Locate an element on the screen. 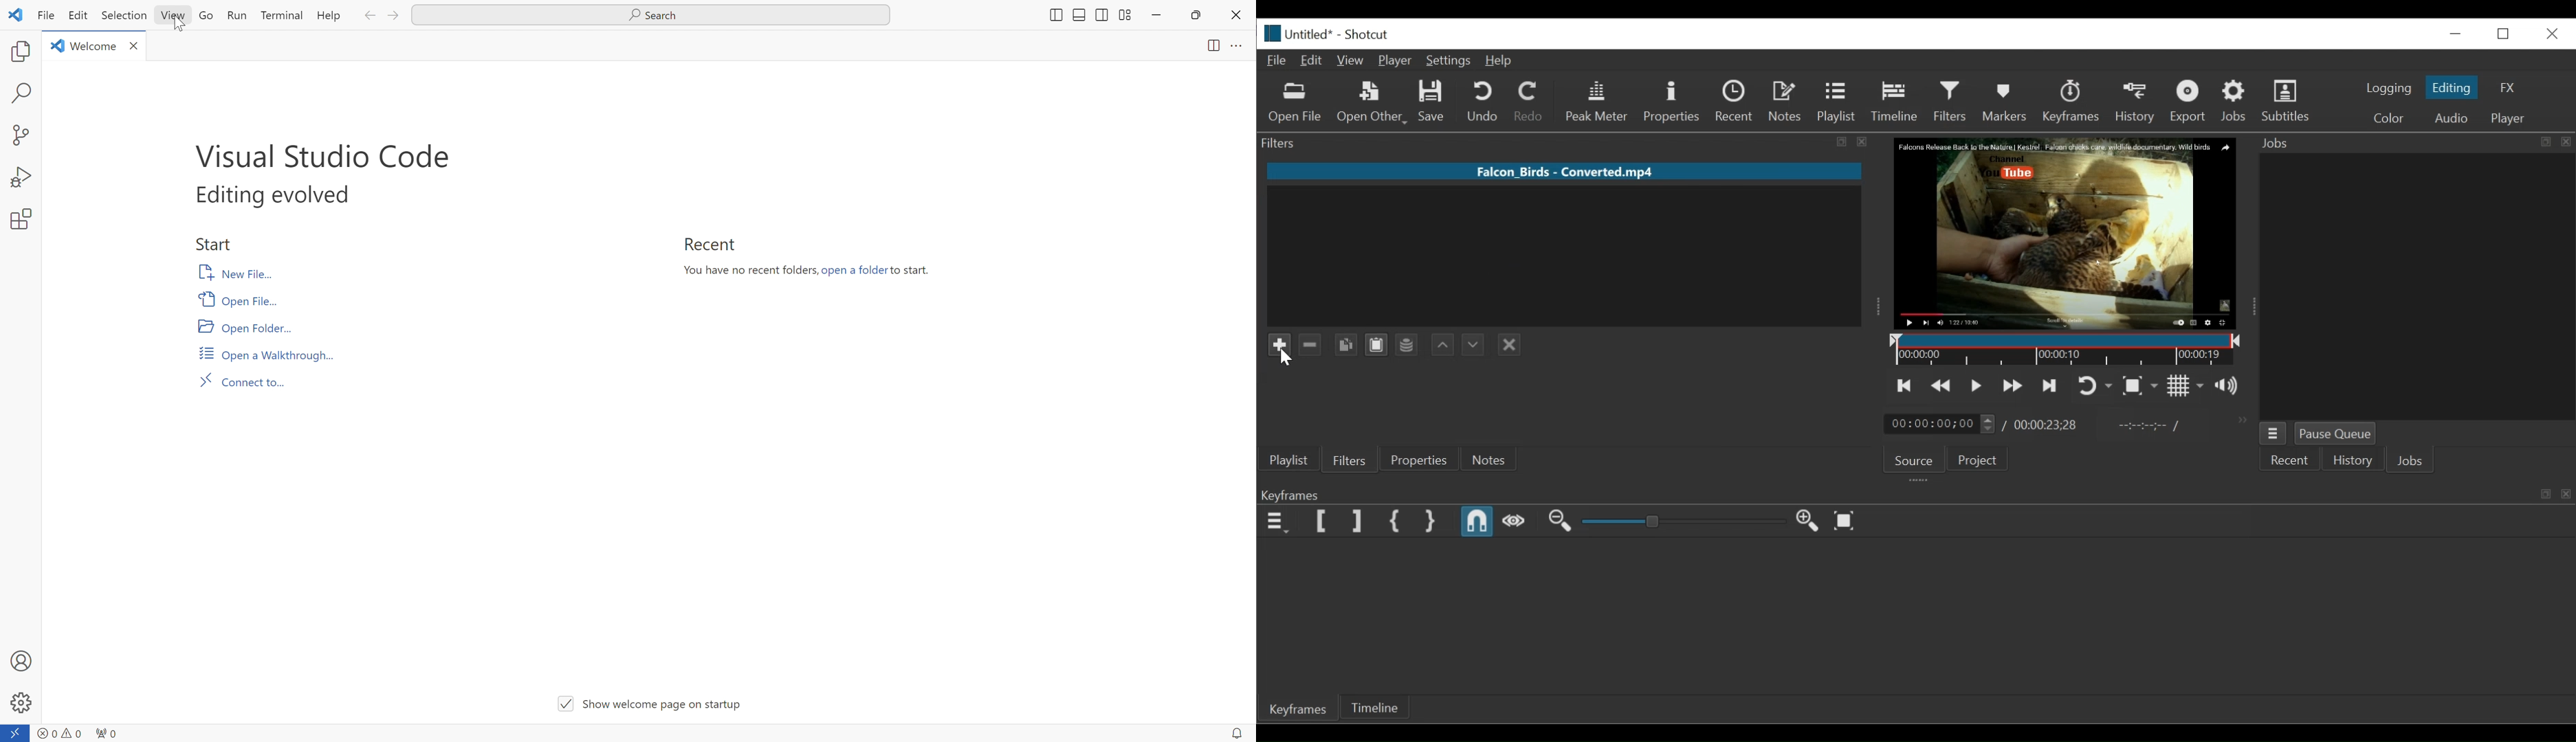 Image resolution: width=2576 pixels, height=756 pixels. Redo is located at coordinates (1532, 102).